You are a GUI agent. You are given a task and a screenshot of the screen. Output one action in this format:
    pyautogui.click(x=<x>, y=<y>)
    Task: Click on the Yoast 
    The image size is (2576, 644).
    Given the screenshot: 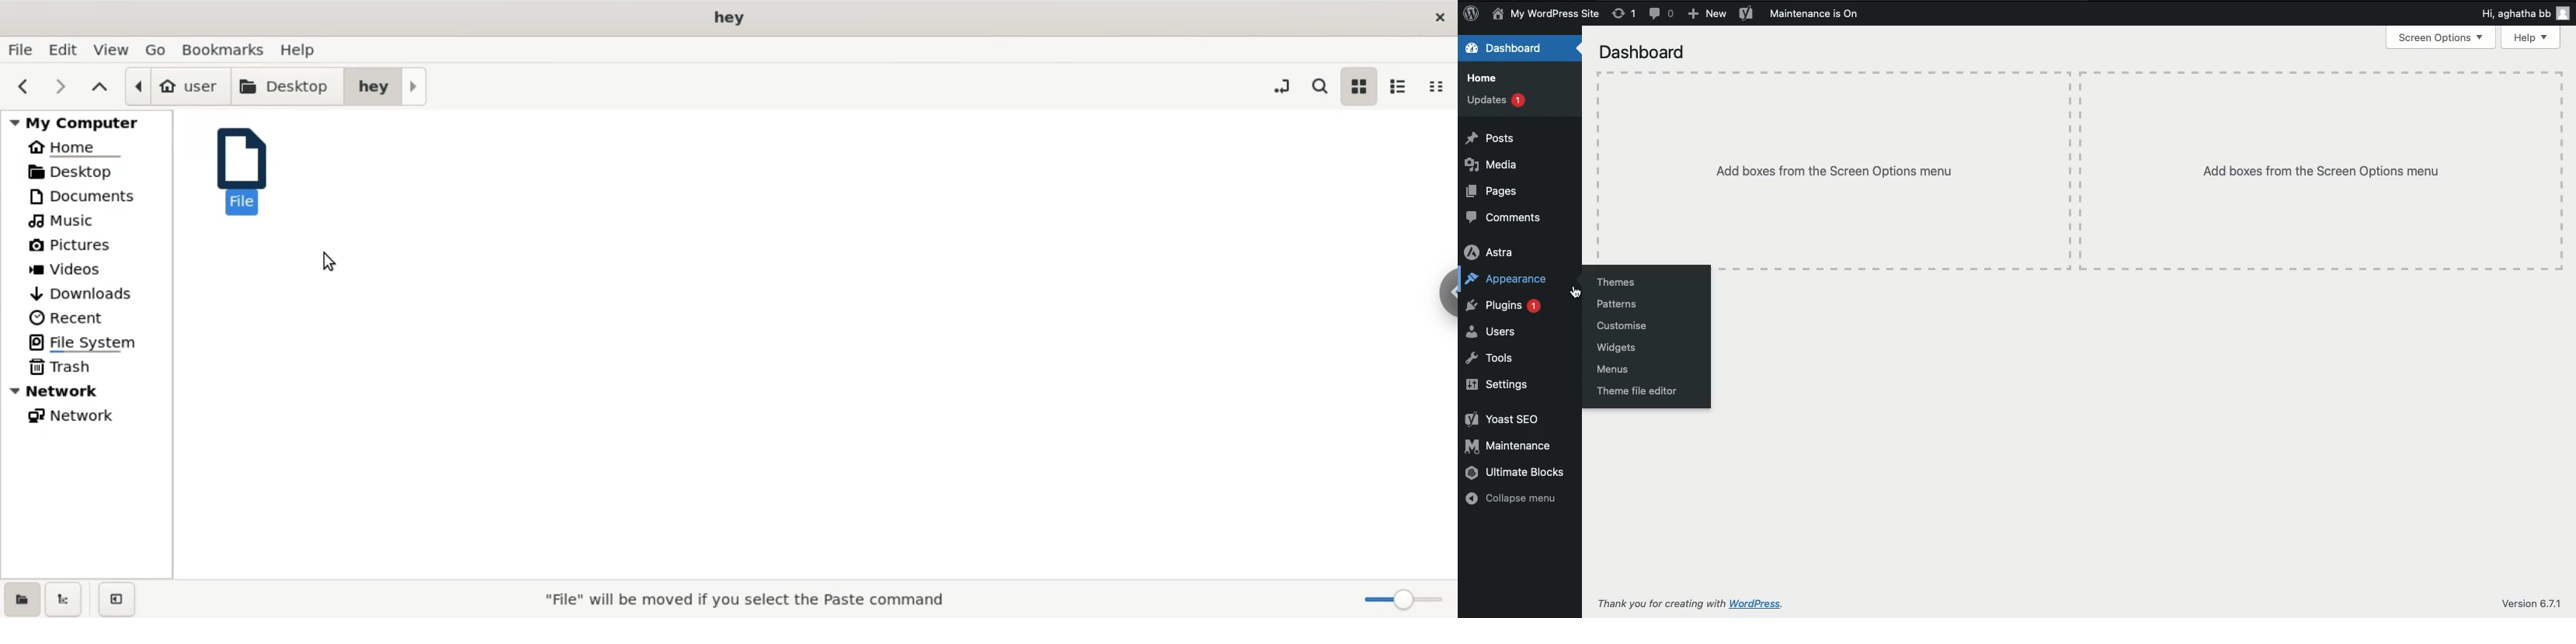 What is the action you would take?
    pyautogui.click(x=1502, y=420)
    